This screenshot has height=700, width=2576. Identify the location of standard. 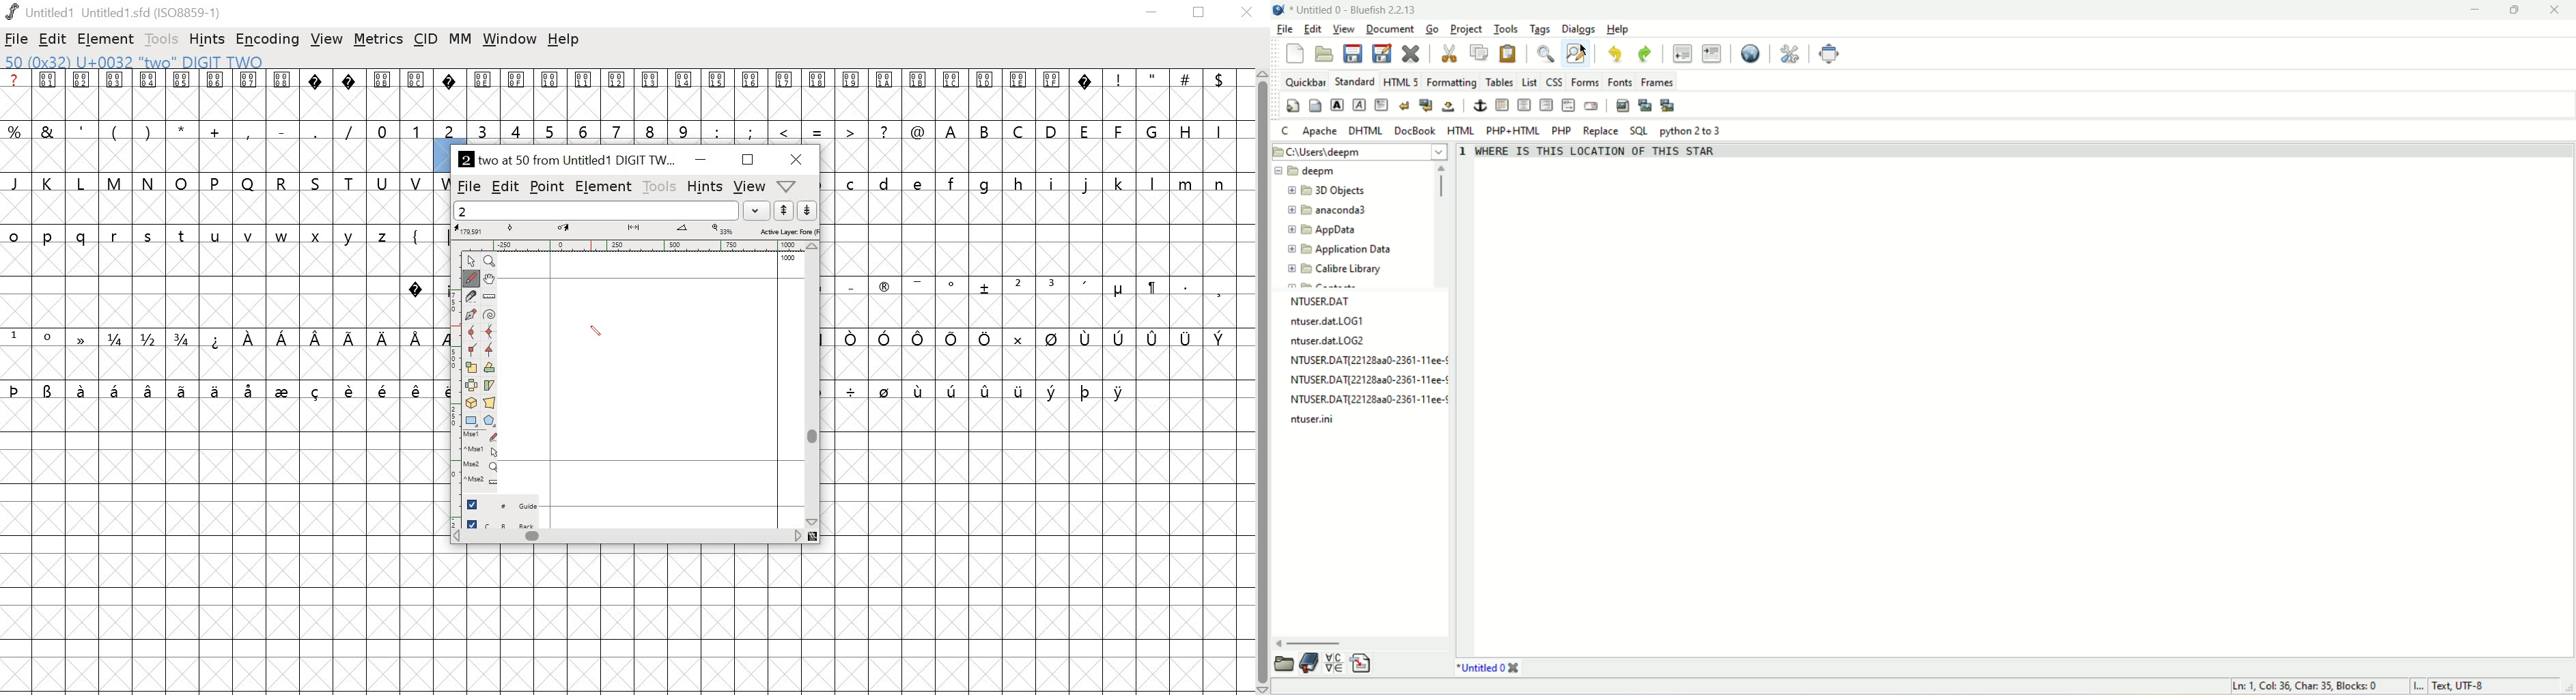
(1353, 81).